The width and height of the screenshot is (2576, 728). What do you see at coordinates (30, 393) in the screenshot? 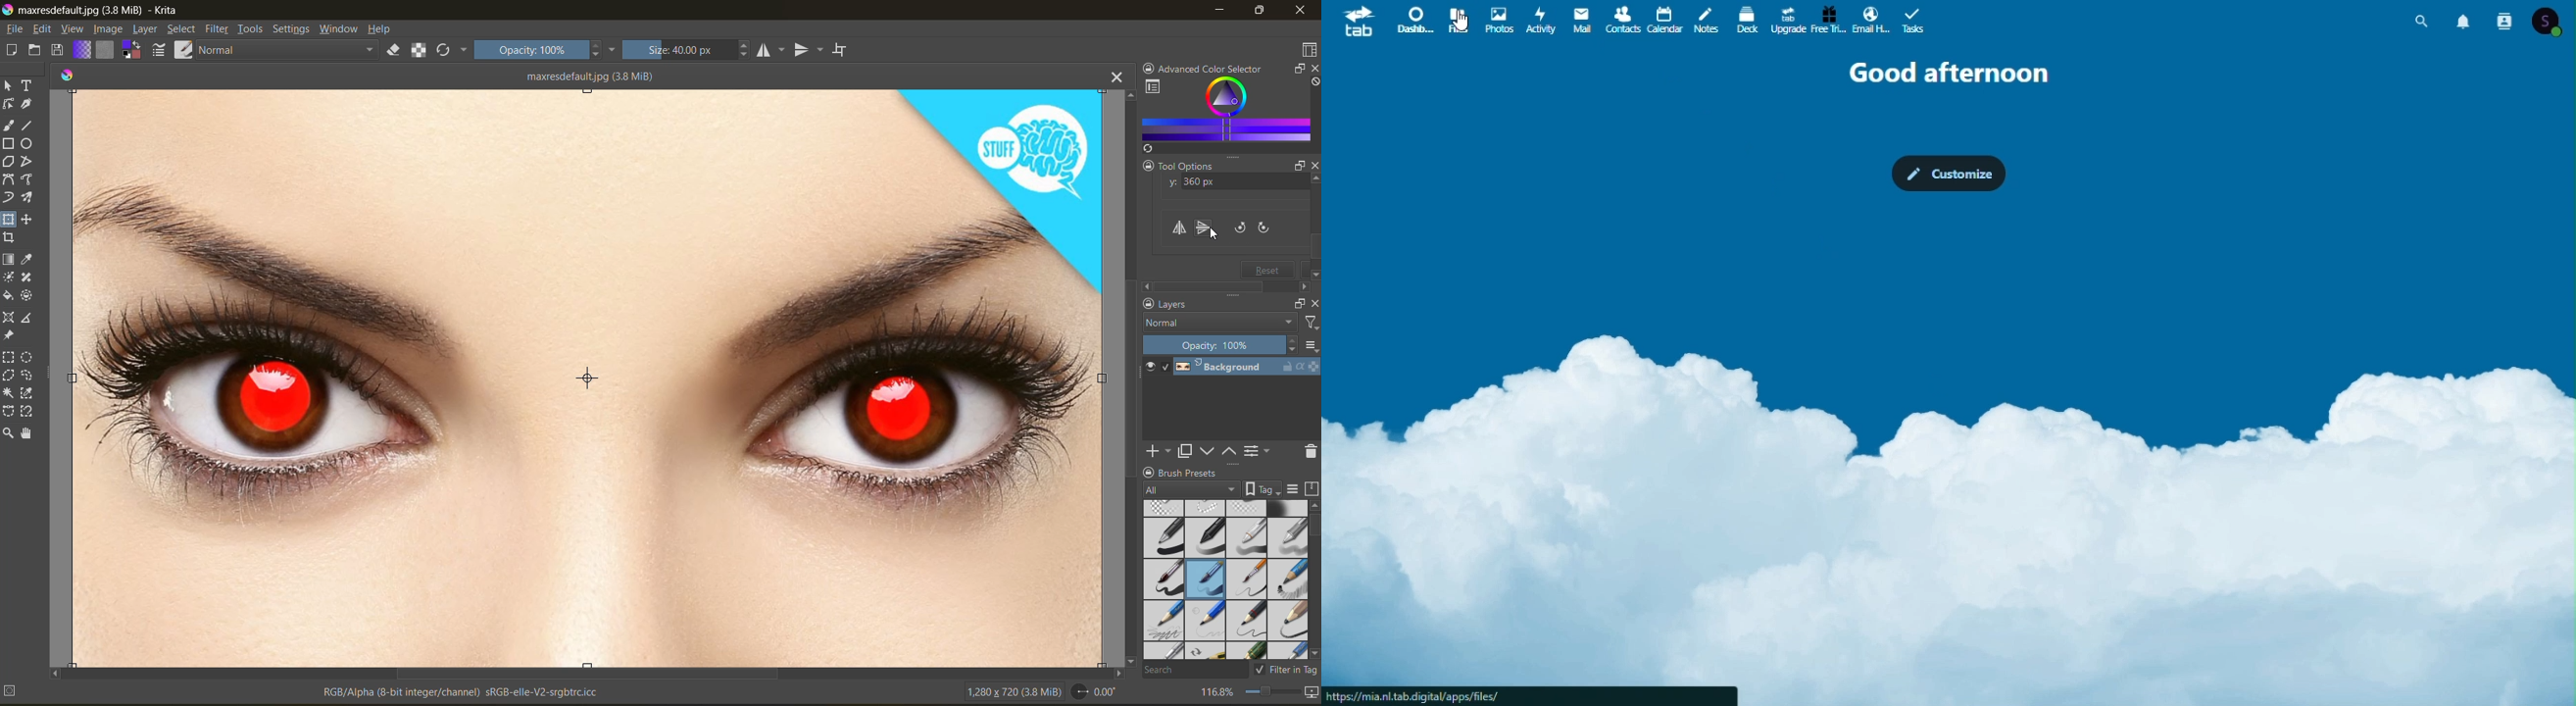
I see `tool` at bounding box center [30, 393].